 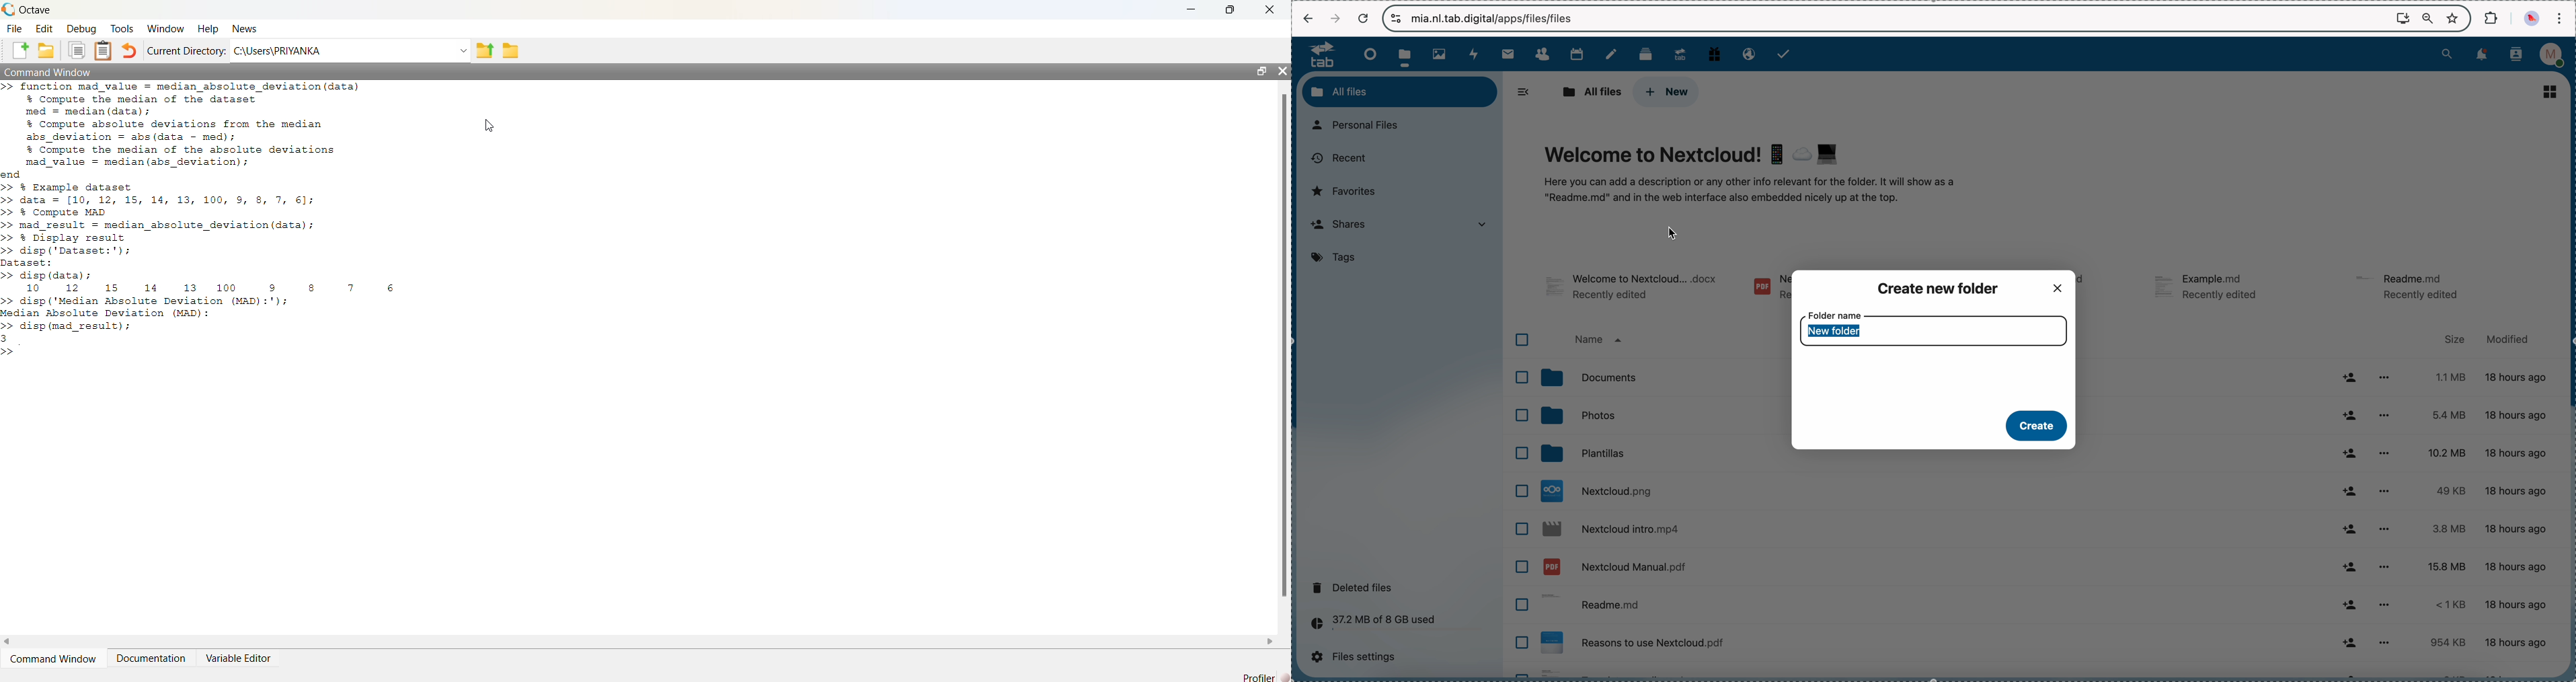 I want to click on Variable Editor, so click(x=237, y=658).